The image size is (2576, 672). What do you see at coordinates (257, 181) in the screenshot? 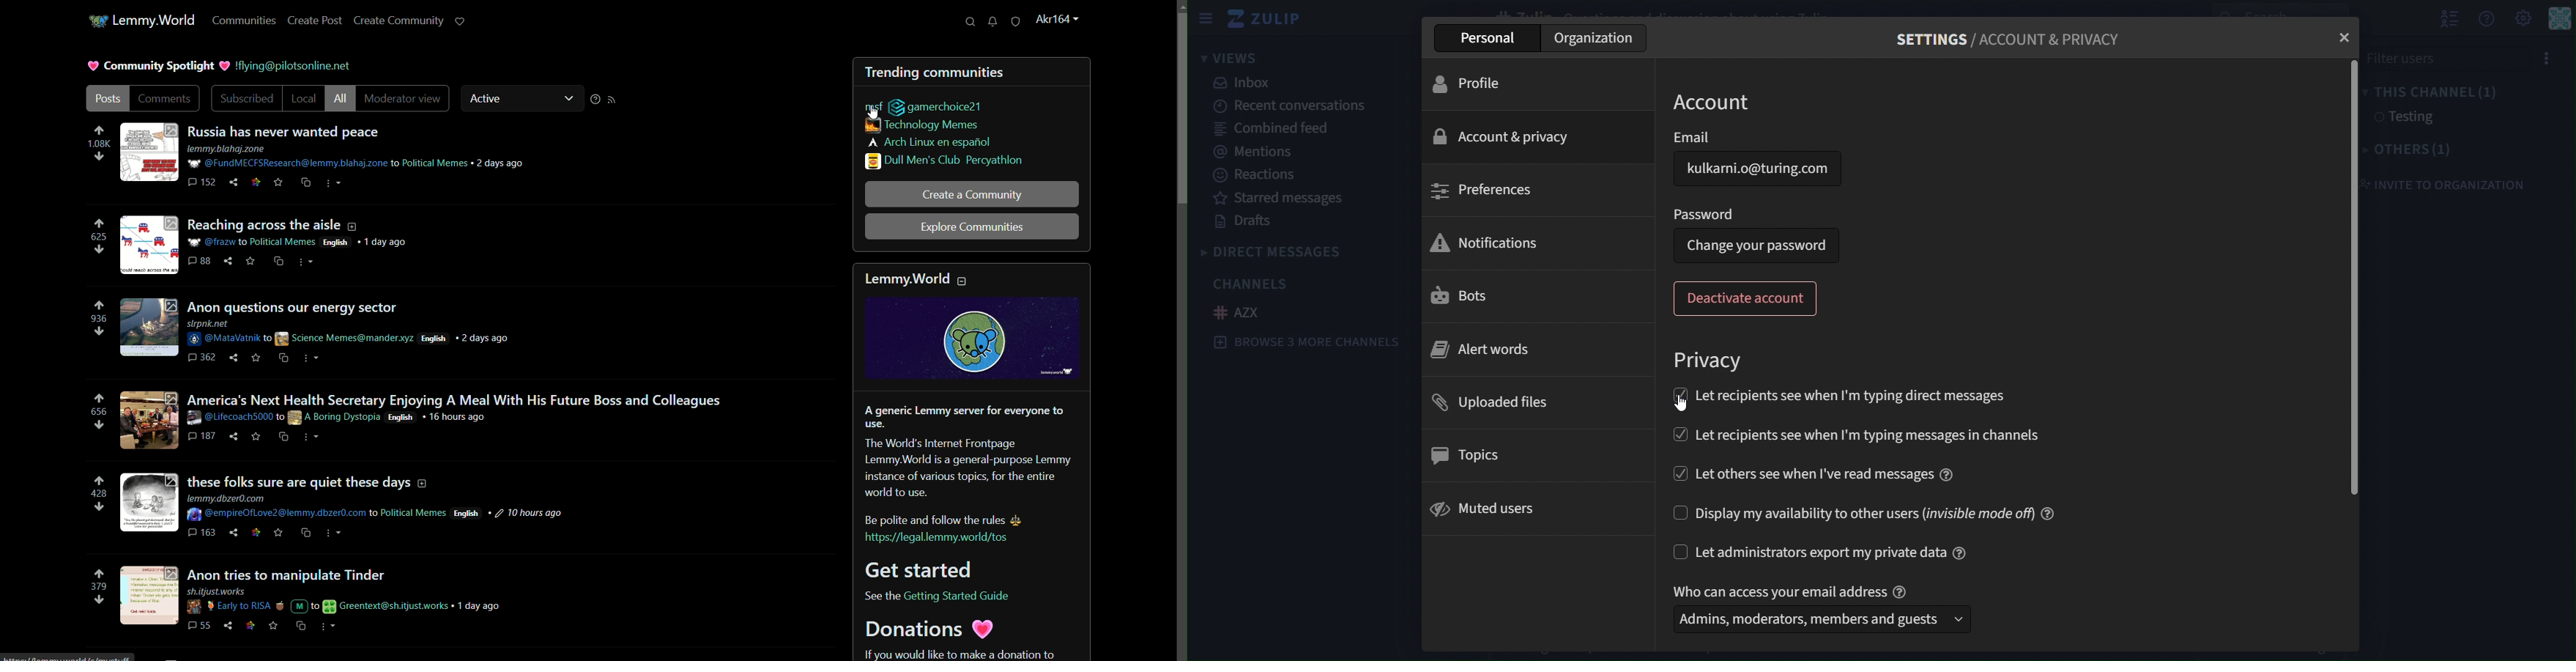
I see `link` at bounding box center [257, 181].